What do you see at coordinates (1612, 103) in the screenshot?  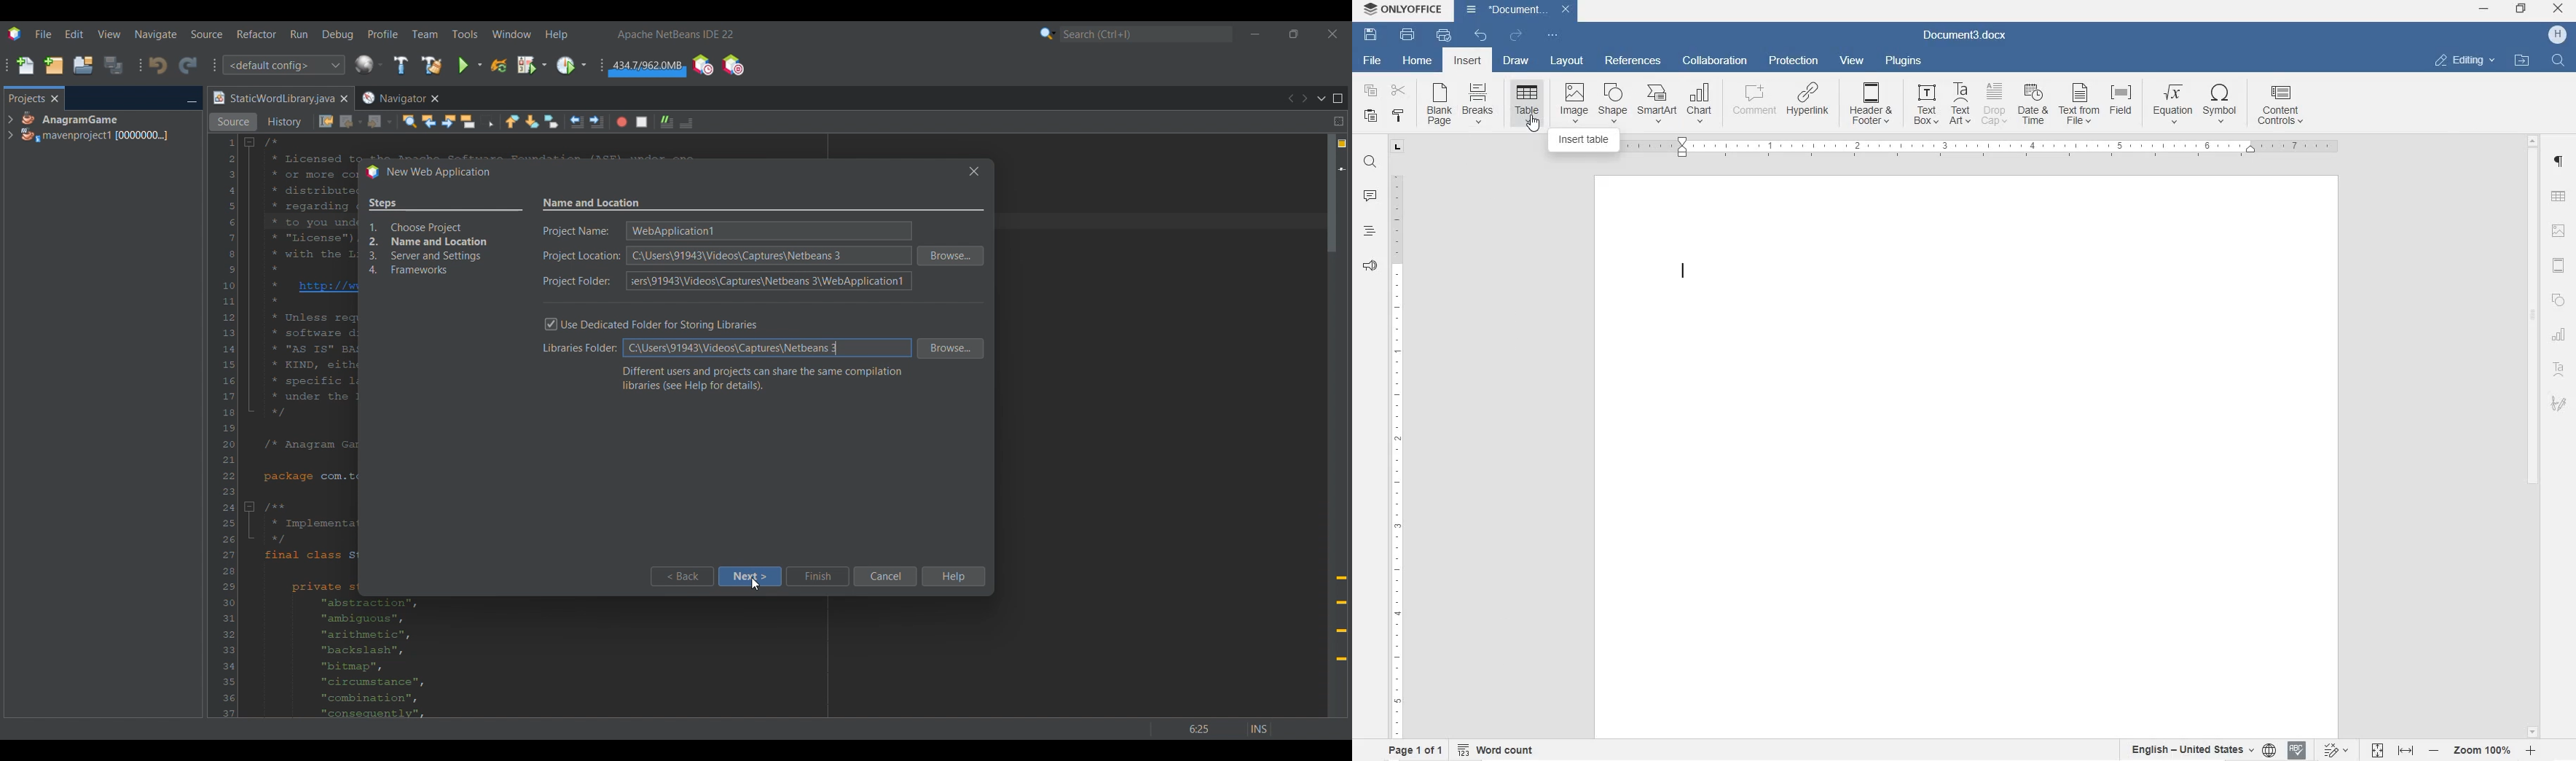 I see `Shape` at bounding box center [1612, 103].